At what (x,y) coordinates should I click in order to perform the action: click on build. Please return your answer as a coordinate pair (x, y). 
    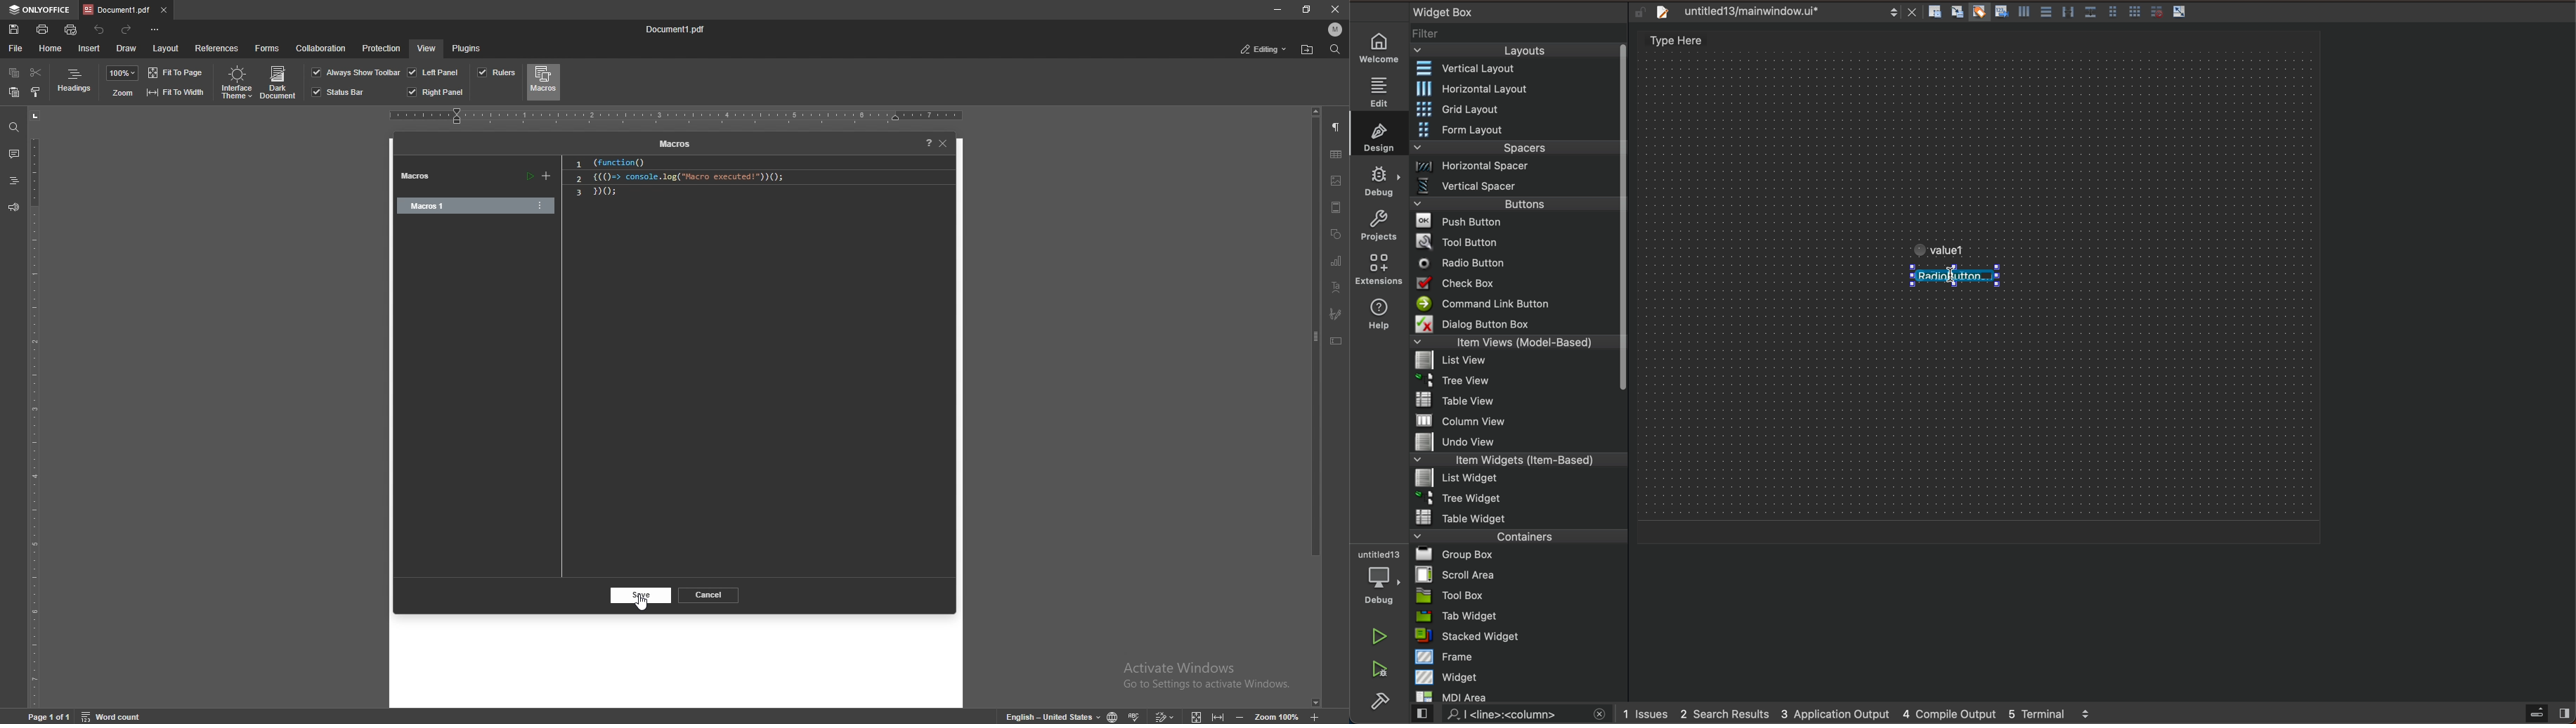
    Looking at the image, I should click on (1380, 702).